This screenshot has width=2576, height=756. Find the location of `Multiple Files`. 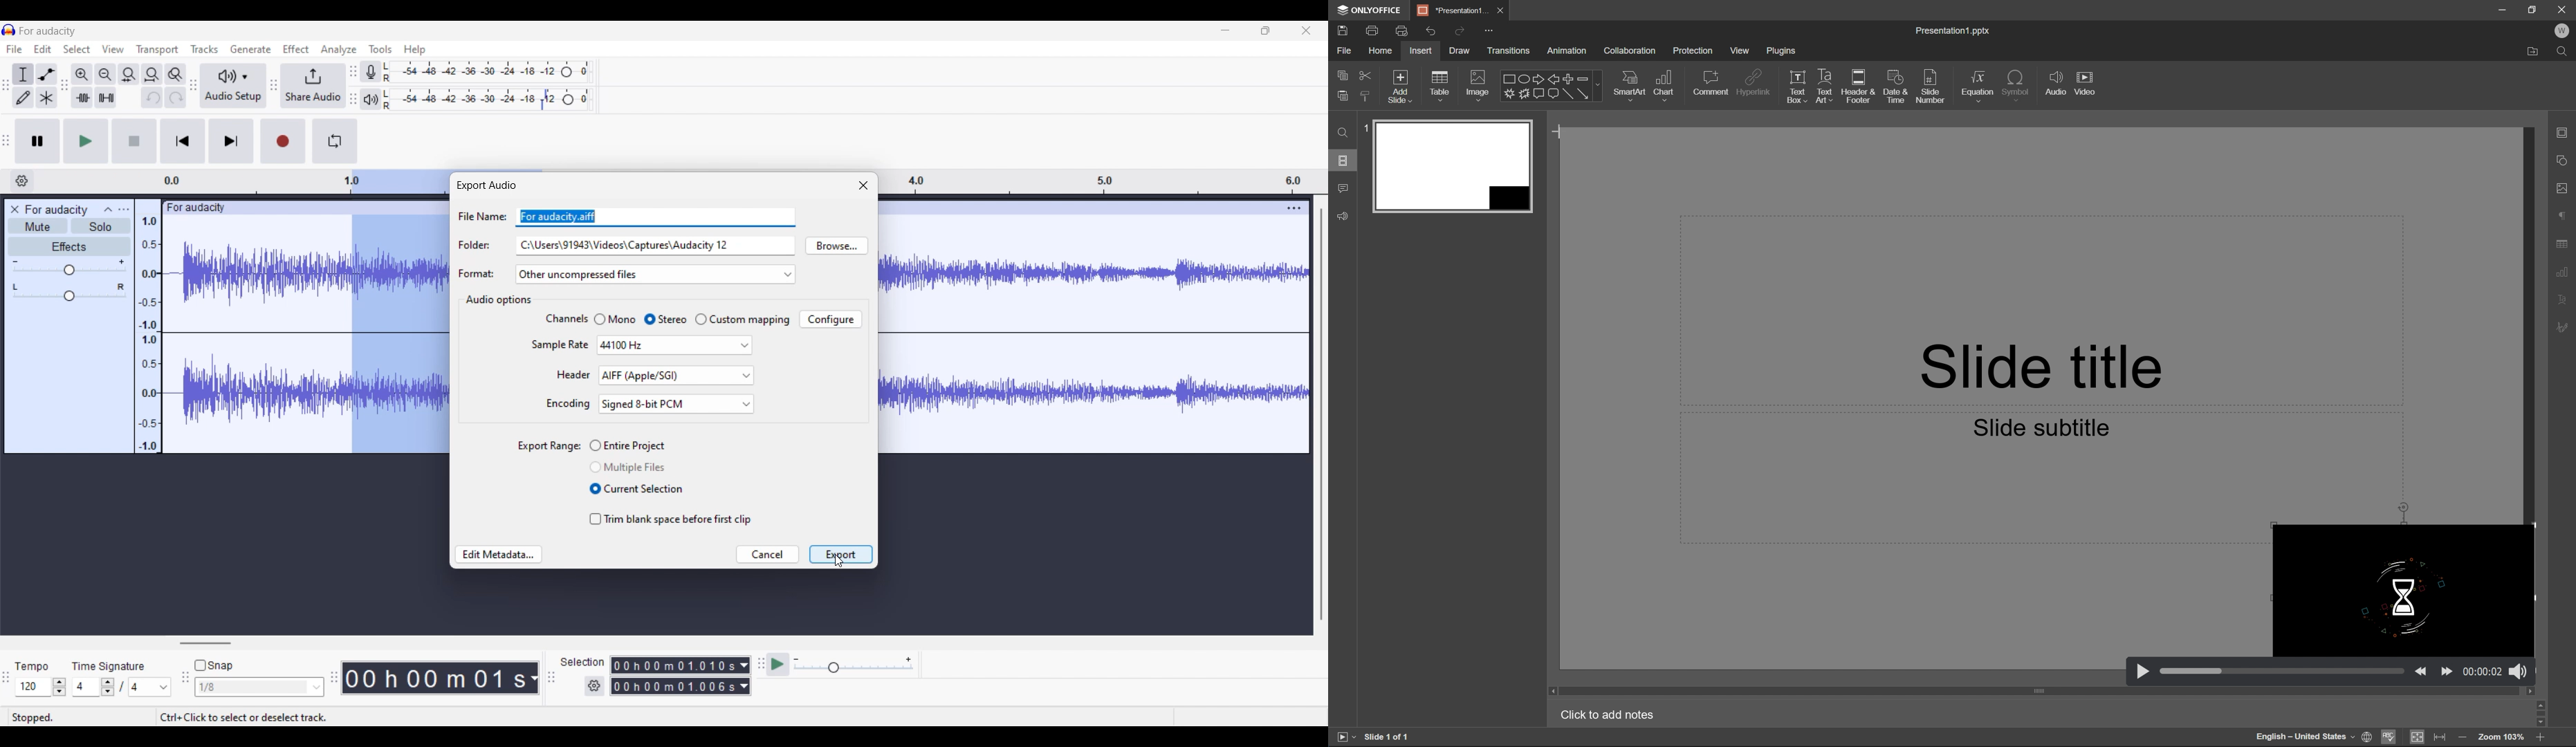

Multiple Files is located at coordinates (632, 467).